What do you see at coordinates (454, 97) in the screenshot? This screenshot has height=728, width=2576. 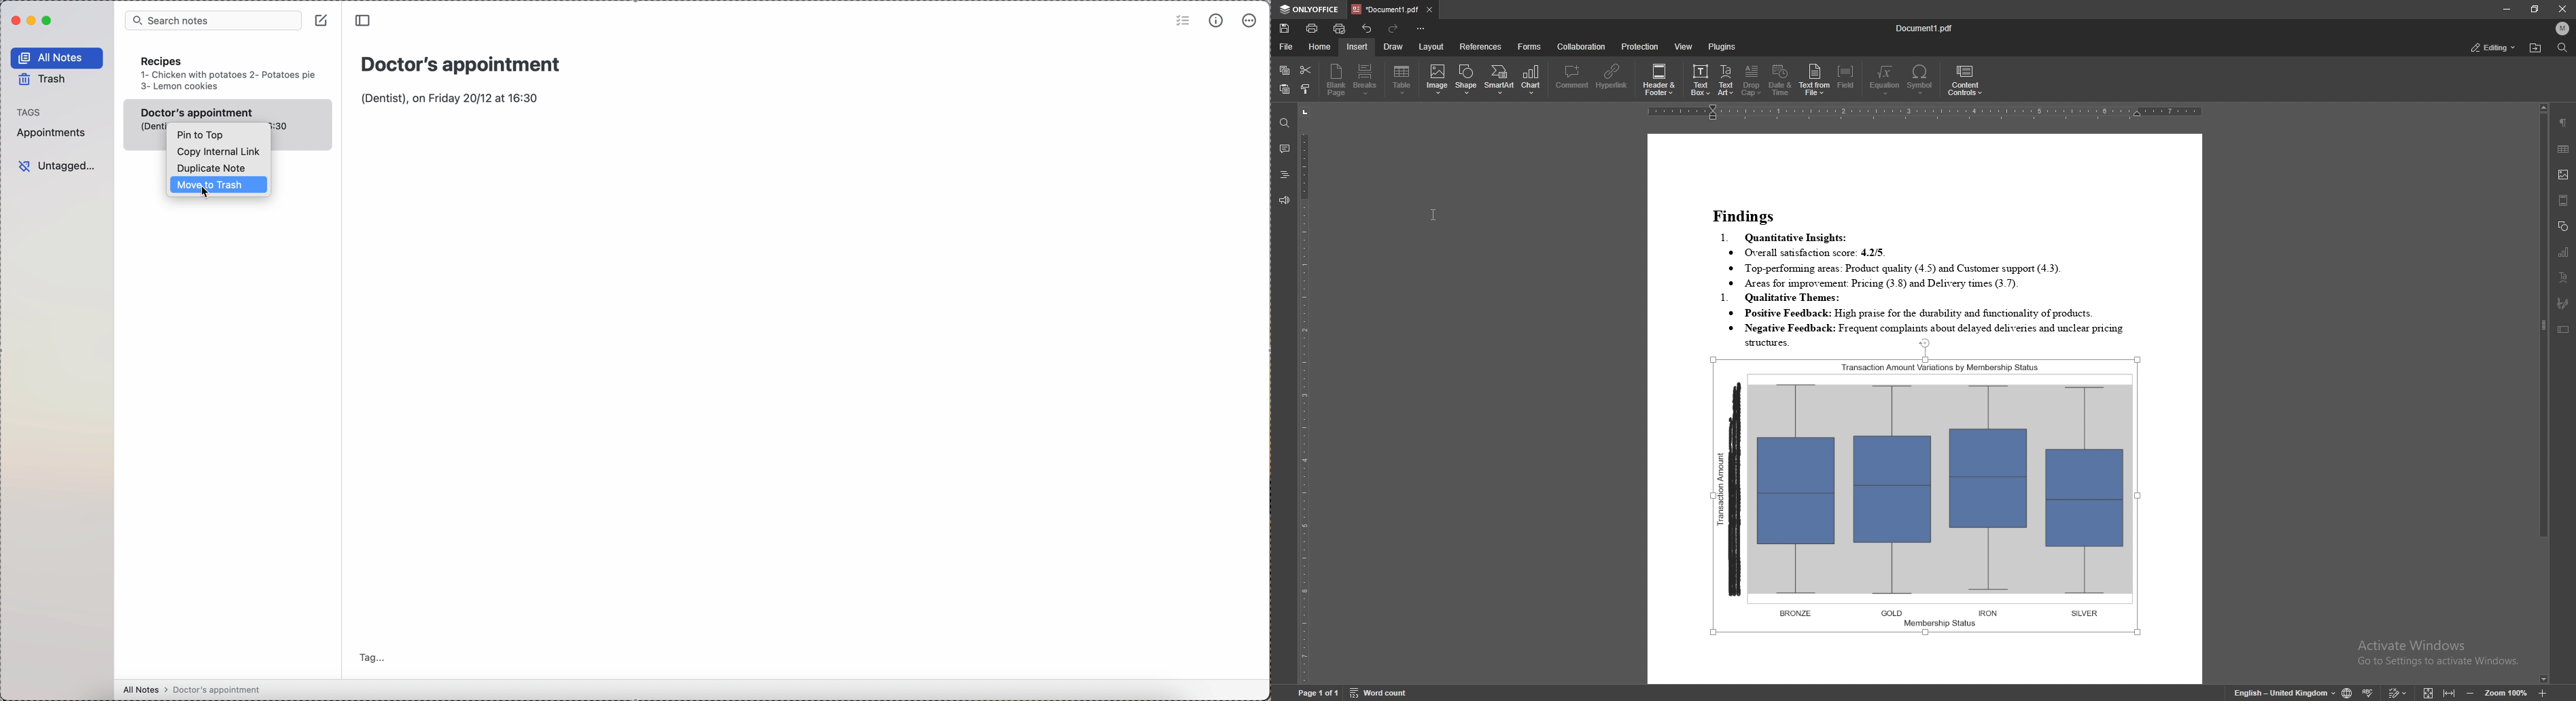 I see `body text: (DENTIST) on Friday 20/12 at 16:30` at bounding box center [454, 97].